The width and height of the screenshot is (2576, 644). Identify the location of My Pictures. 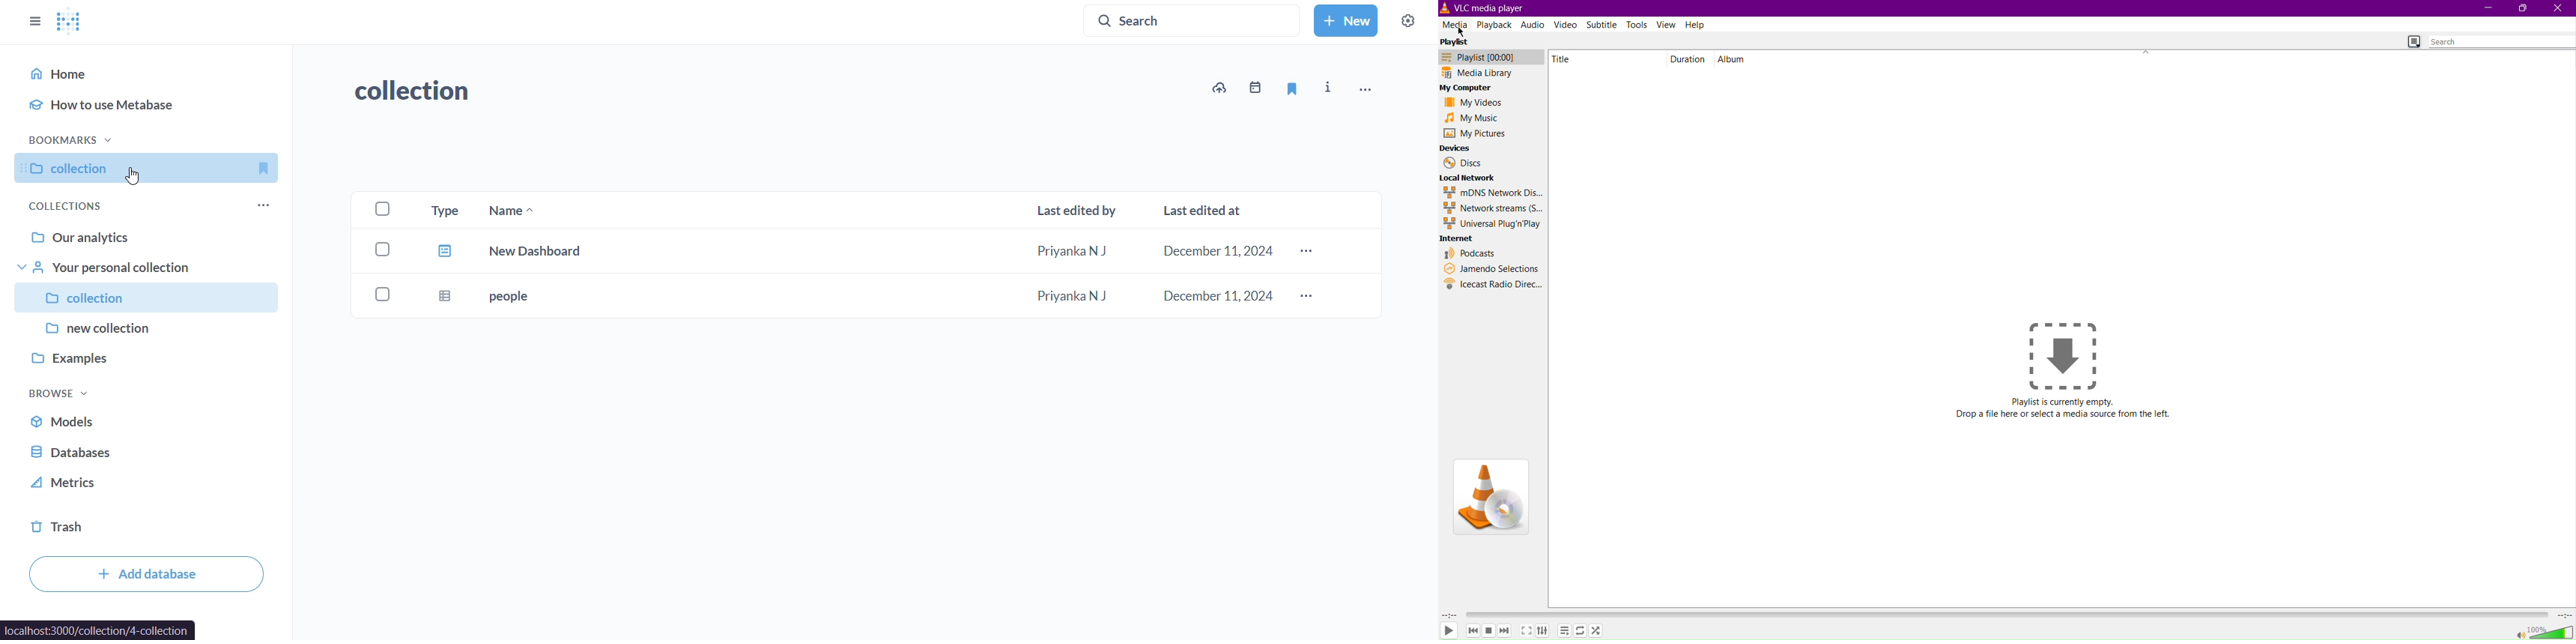
(1474, 134).